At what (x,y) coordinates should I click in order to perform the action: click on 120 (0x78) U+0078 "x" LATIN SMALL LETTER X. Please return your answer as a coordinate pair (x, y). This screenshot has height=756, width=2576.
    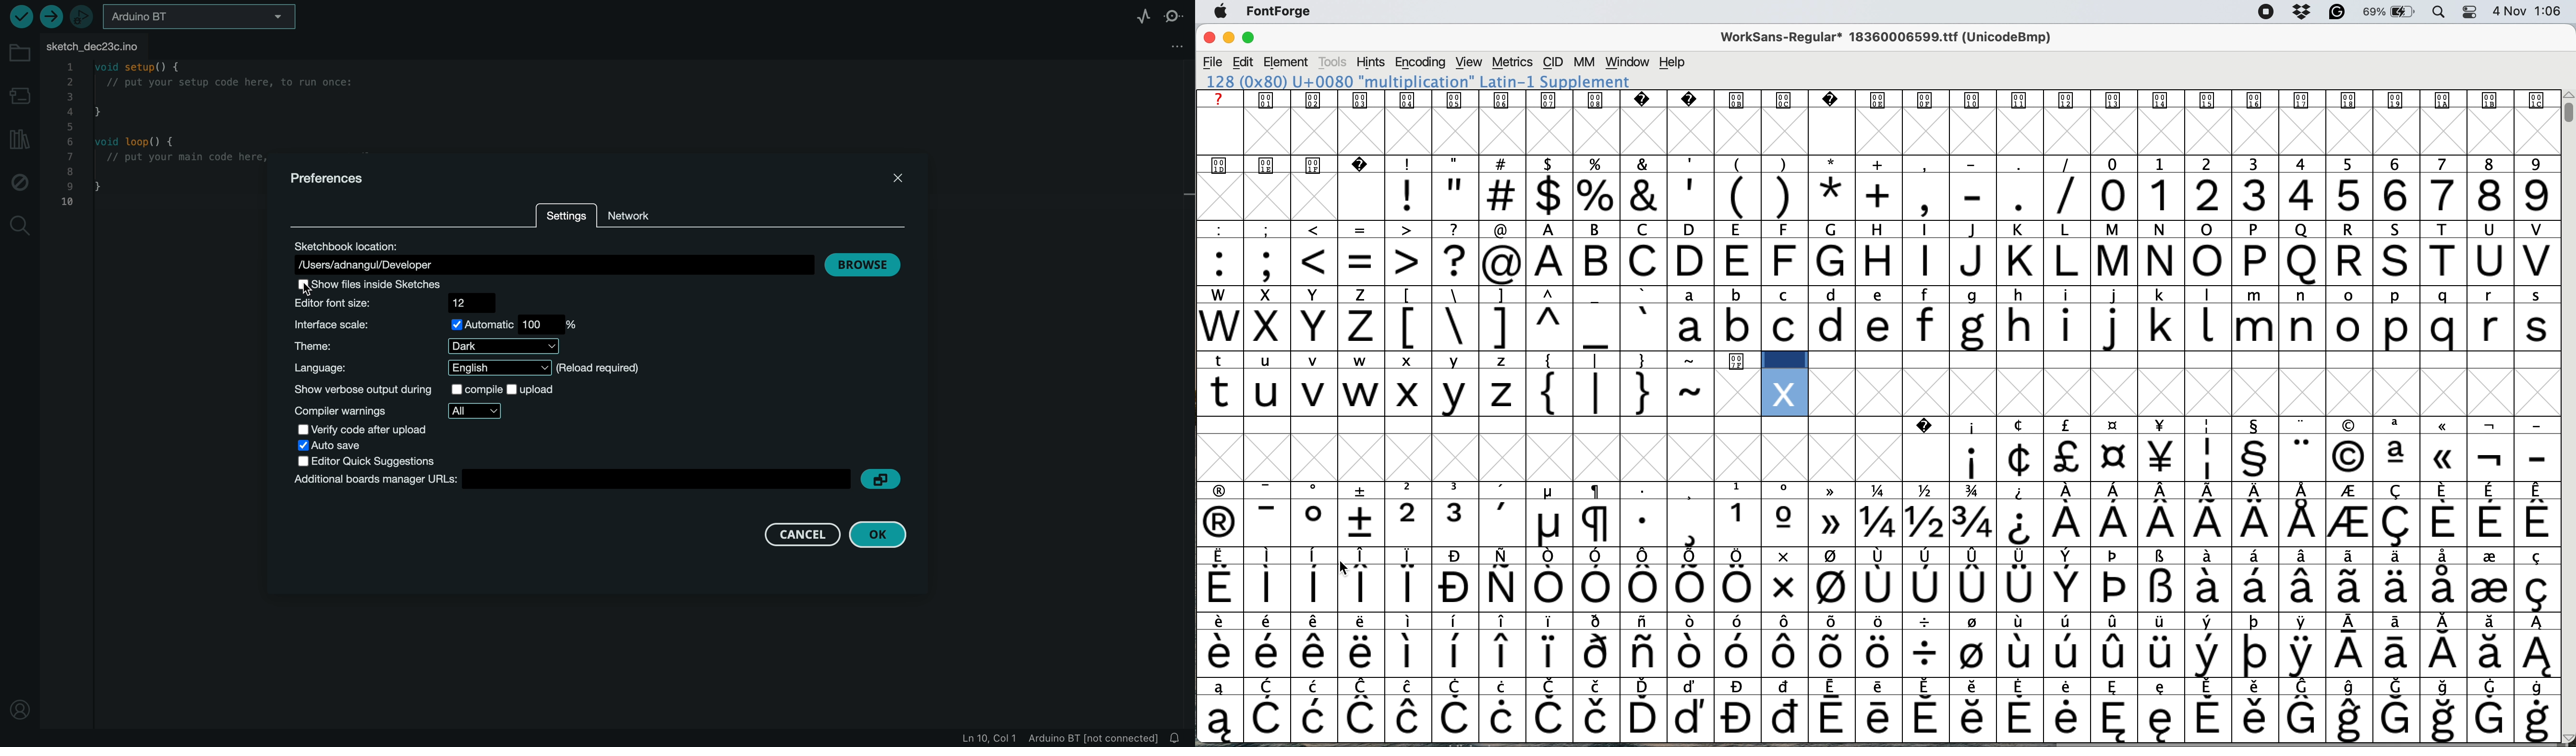
    Looking at the image, I should click on (1397, 81).